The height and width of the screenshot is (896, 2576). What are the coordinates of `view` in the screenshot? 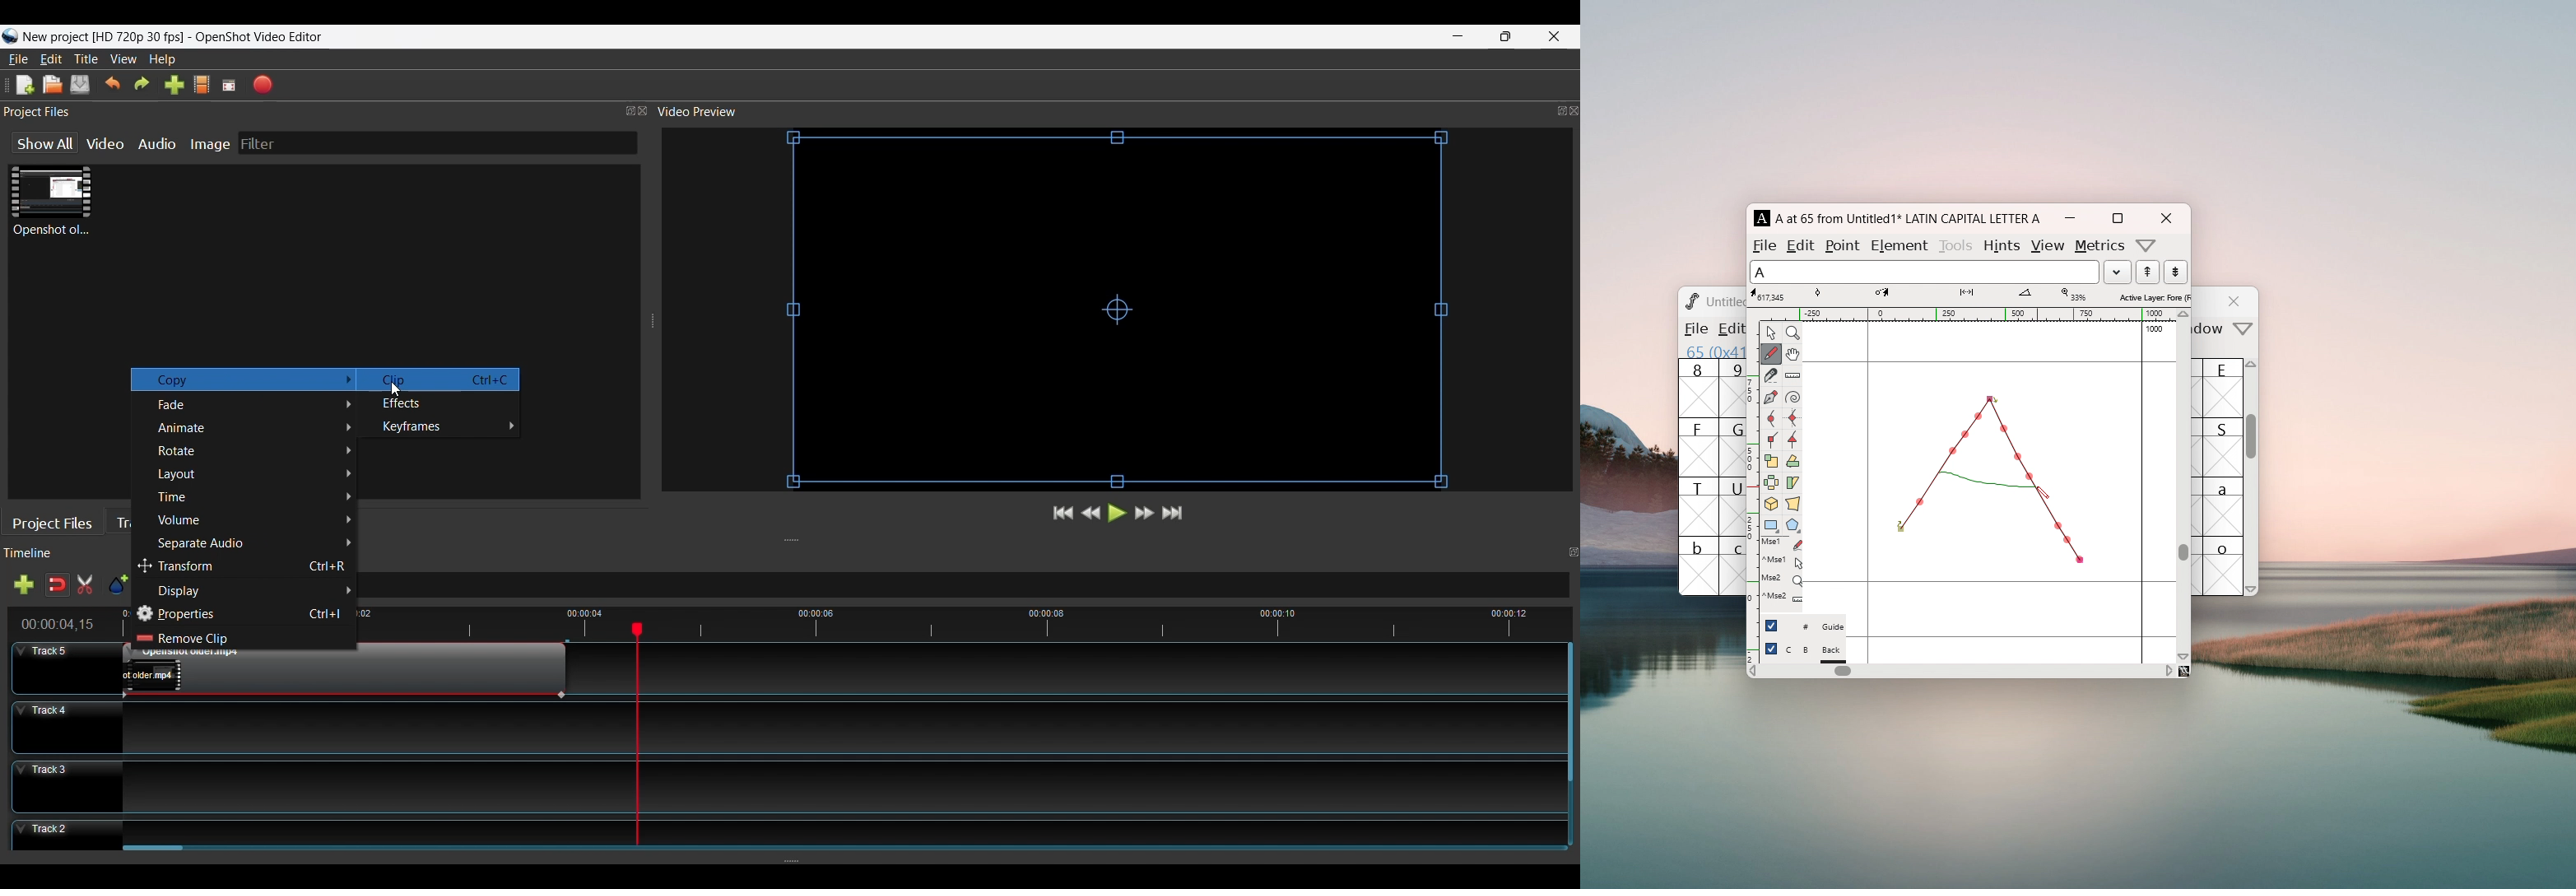 It's located at (2047, 246).